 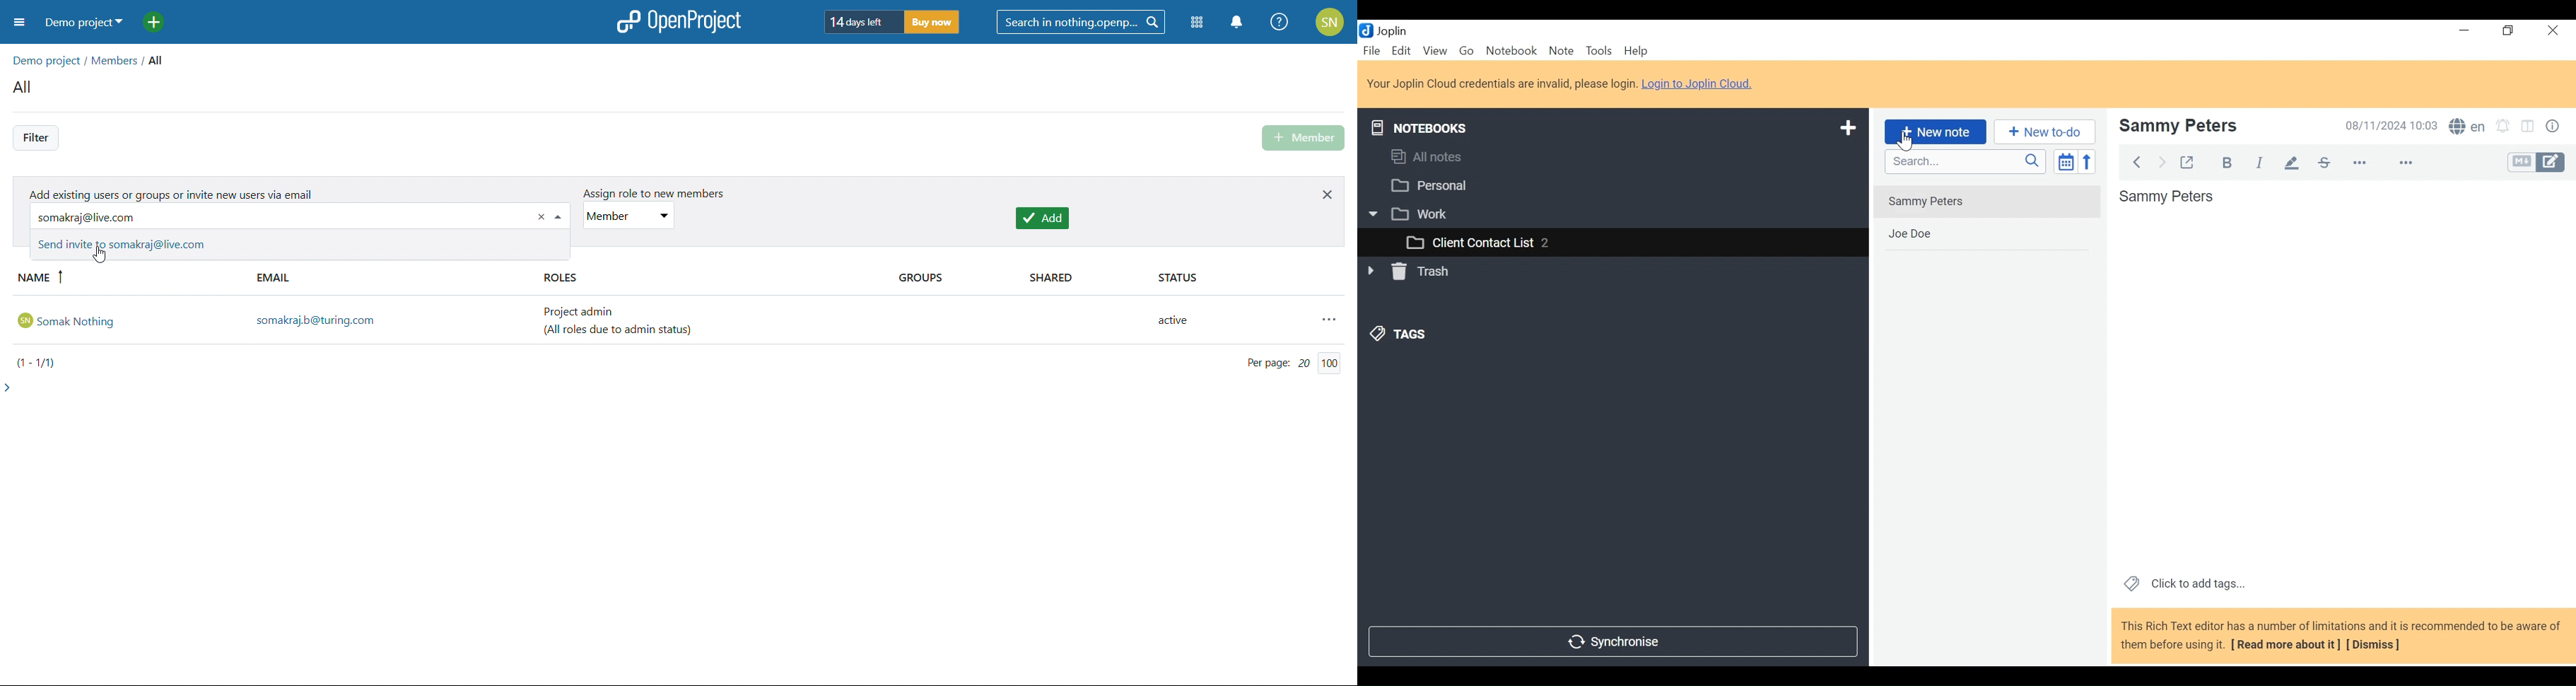 What do you see at coordinates (1609, 185) in the screenshot?
I see `Personal` at bounding box center [1609, 185].